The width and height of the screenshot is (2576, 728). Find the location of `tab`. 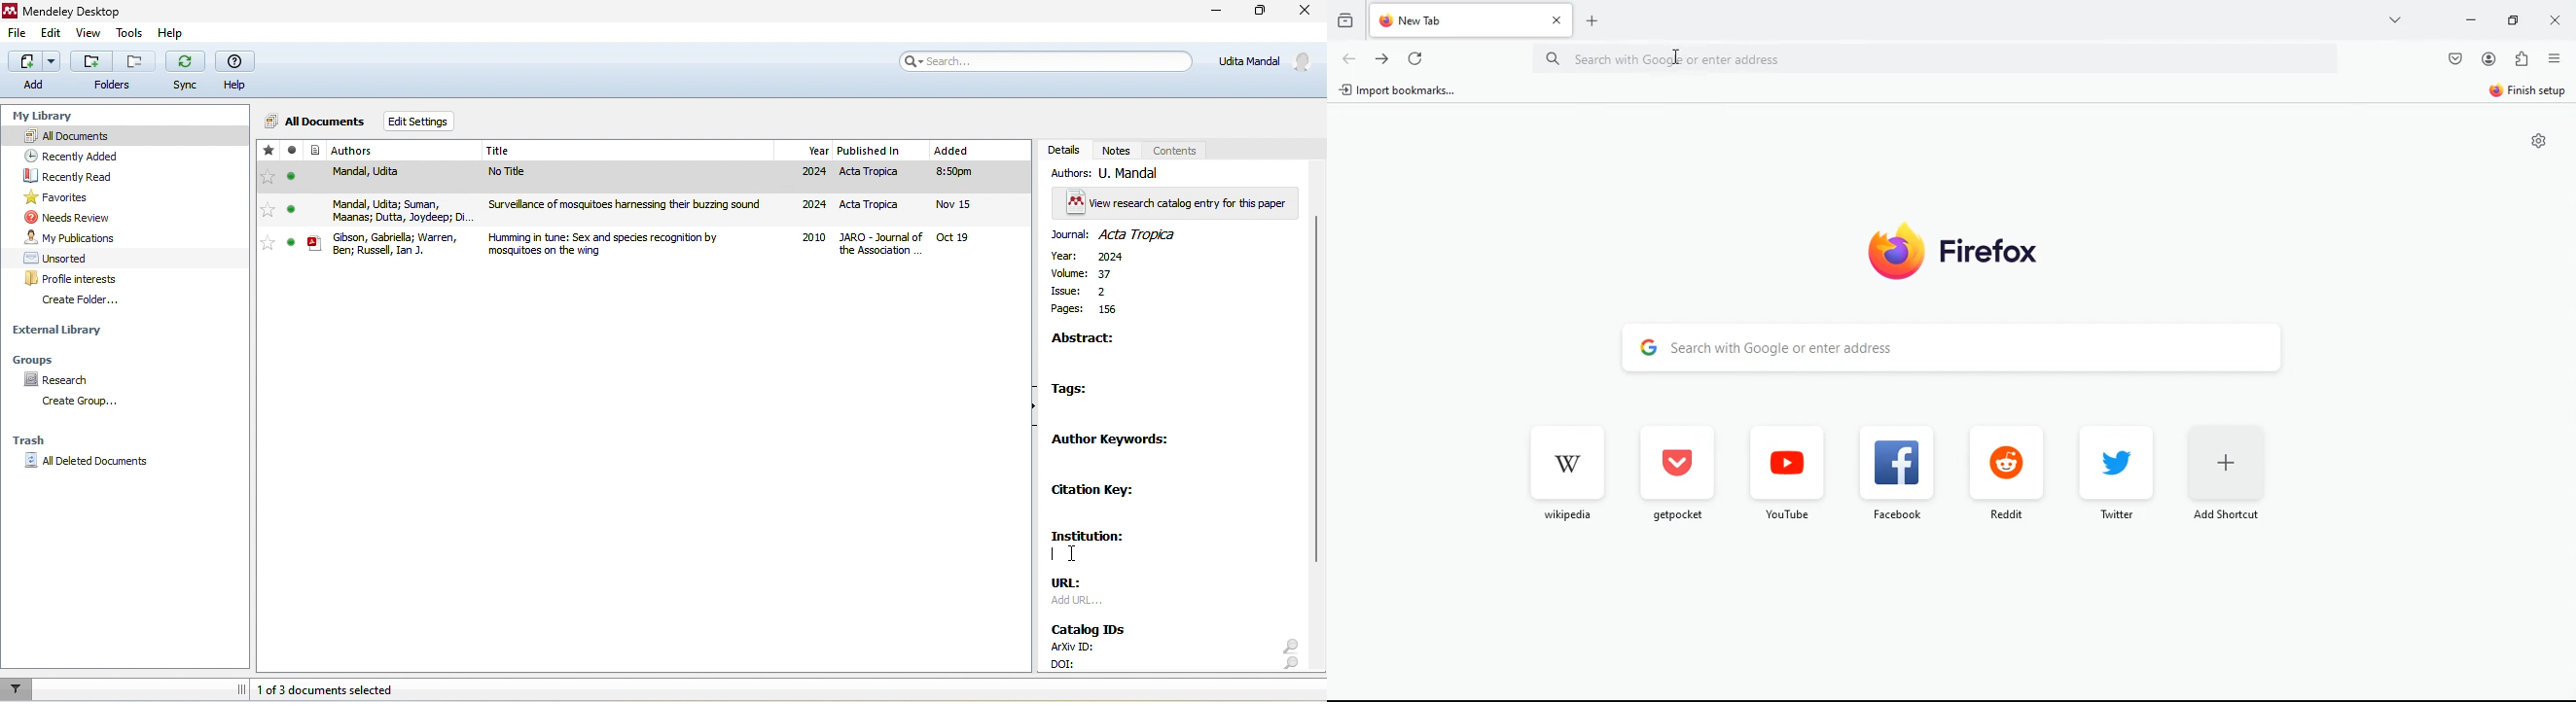

tab is located at coordinates (1473, 19).